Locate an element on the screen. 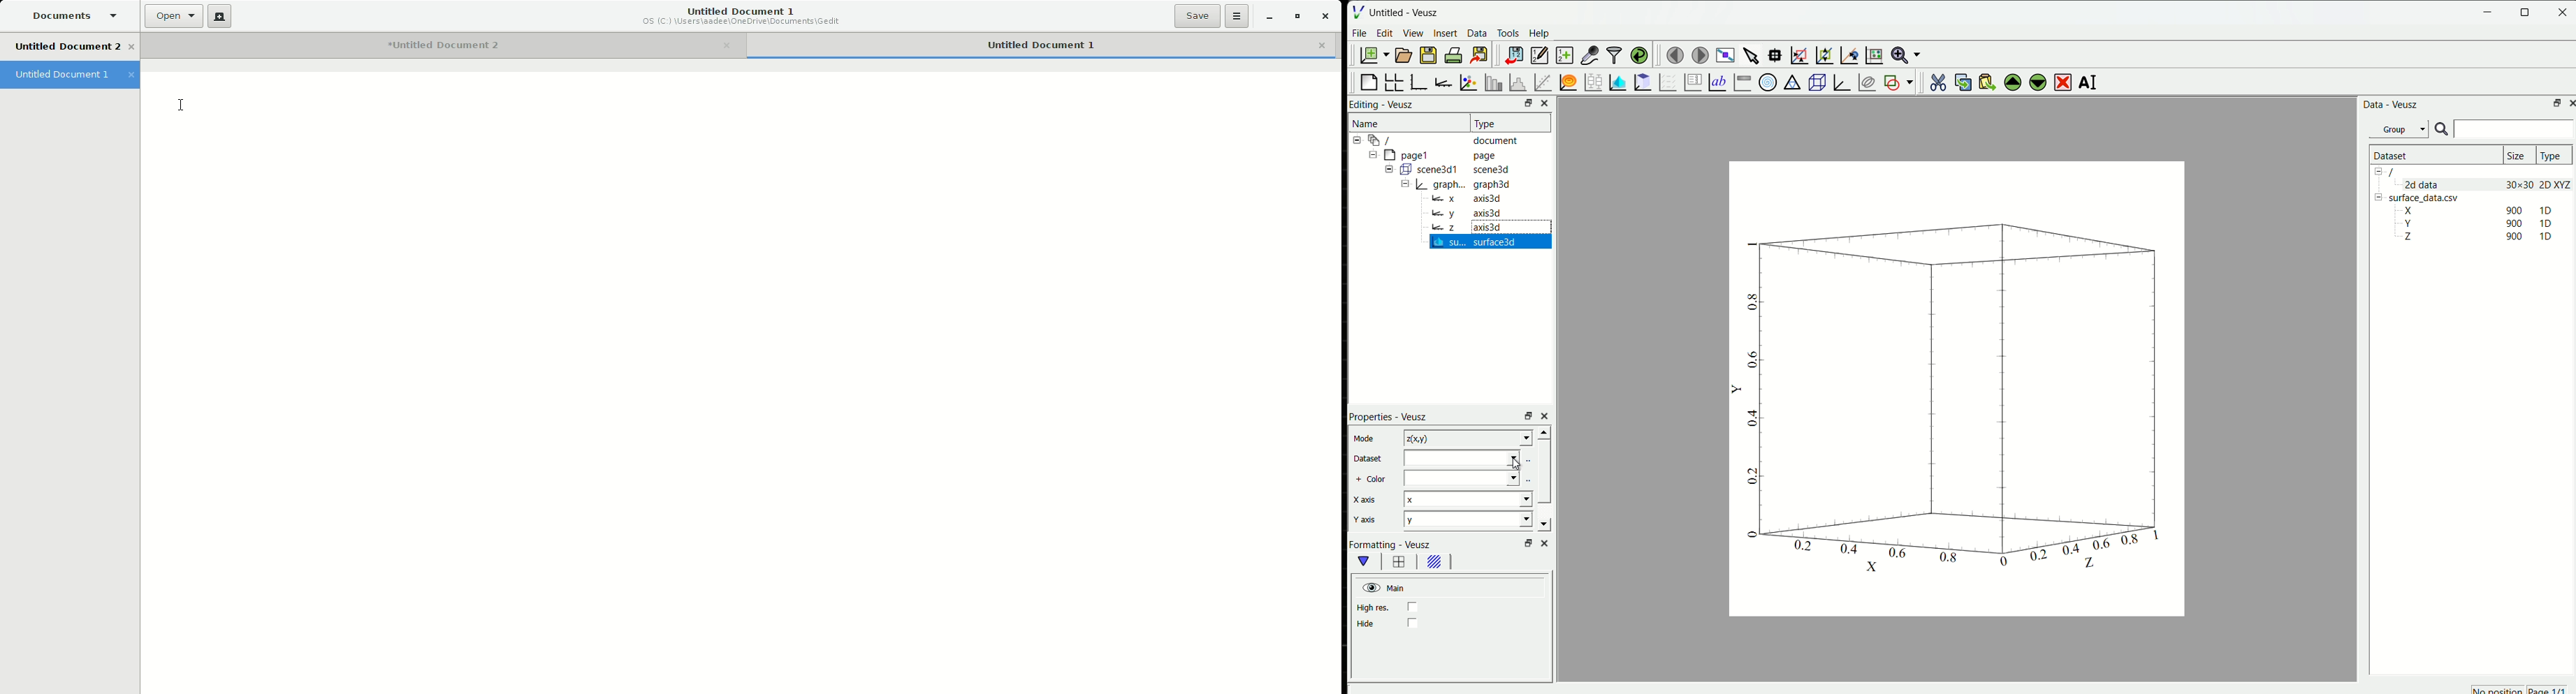 The height and width of the screenshot is (700, 2576). move to the next page is located at coordinates (1700, 55).